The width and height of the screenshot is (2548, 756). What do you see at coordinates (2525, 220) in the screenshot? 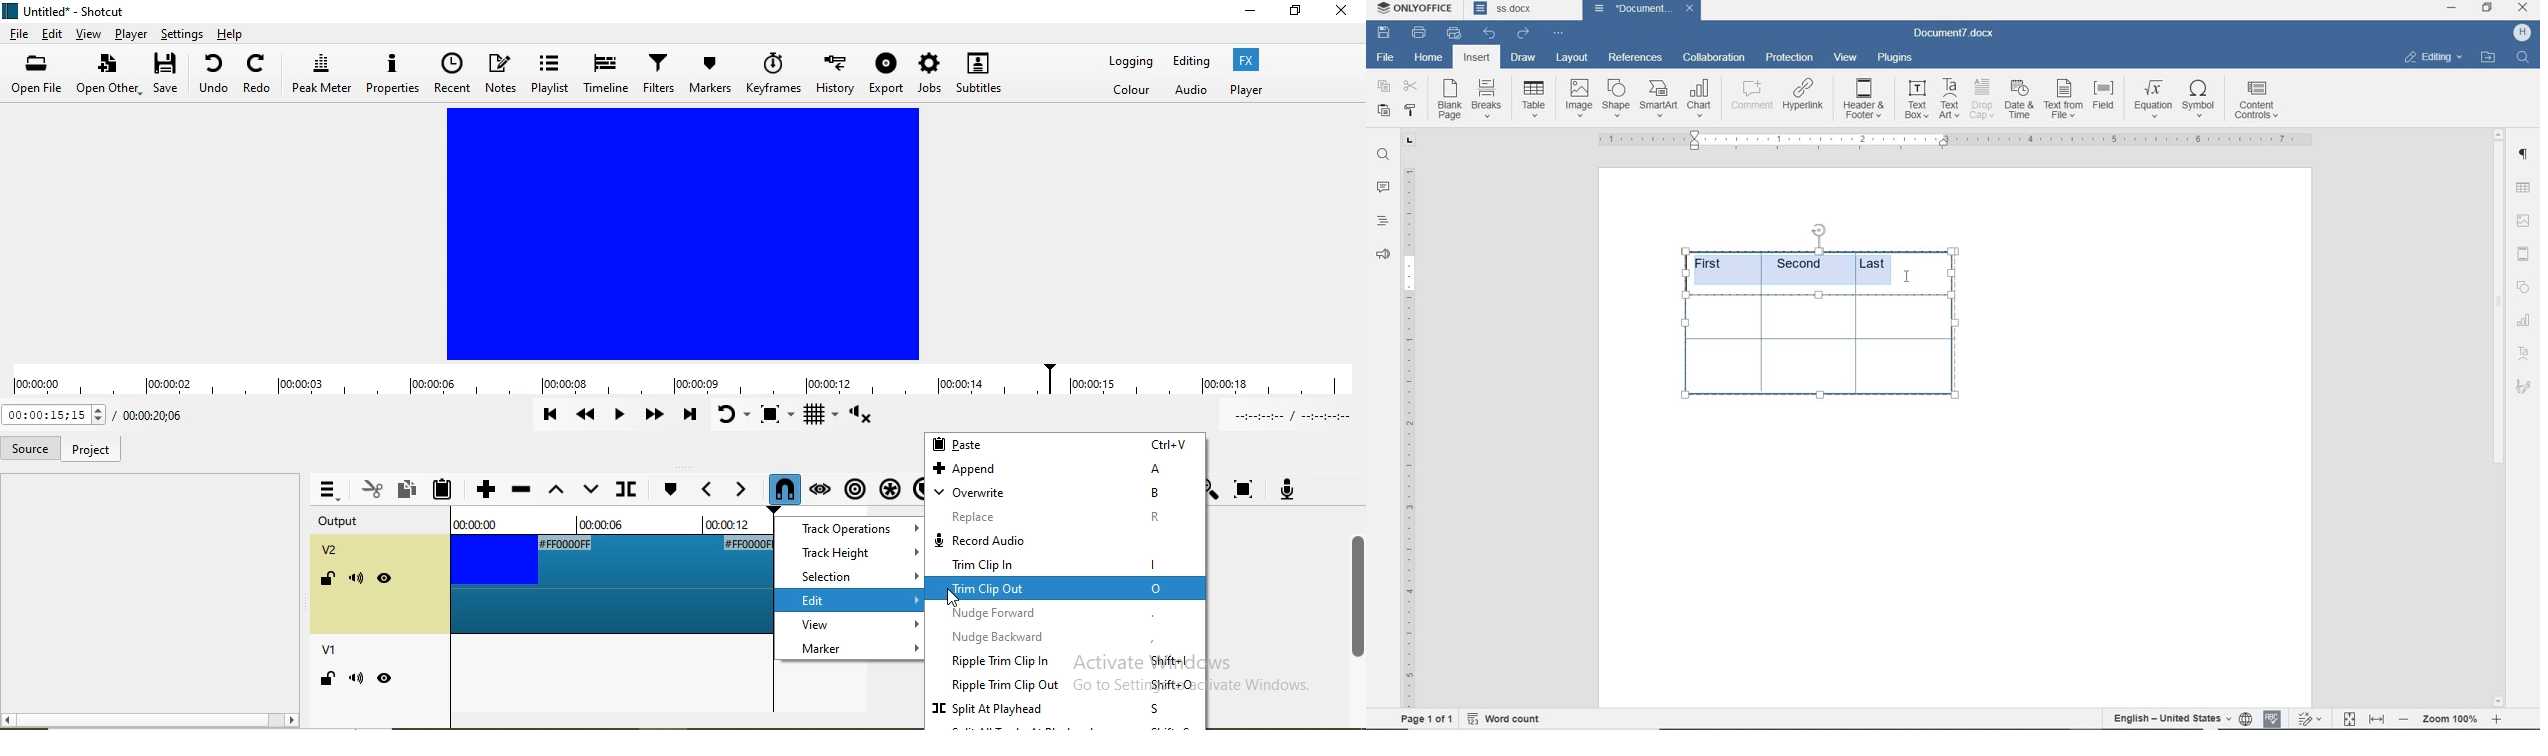
I see `IMAGE` at bounding box center [2525, 220].